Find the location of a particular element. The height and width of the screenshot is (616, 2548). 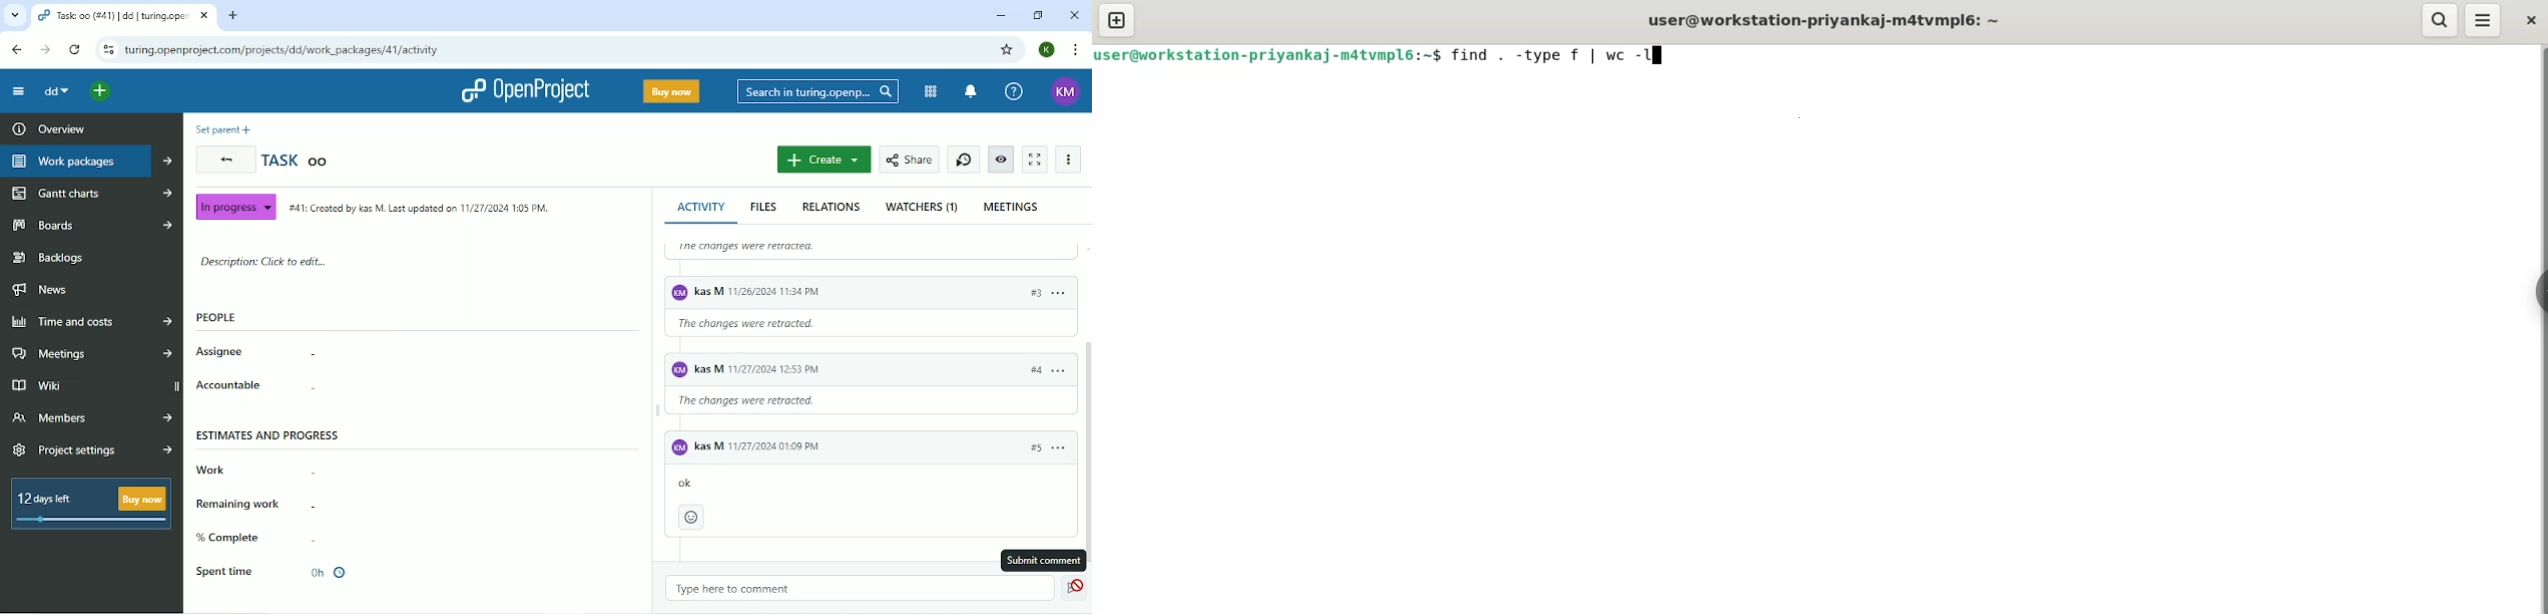

options is located at coordinates (1063, 293).